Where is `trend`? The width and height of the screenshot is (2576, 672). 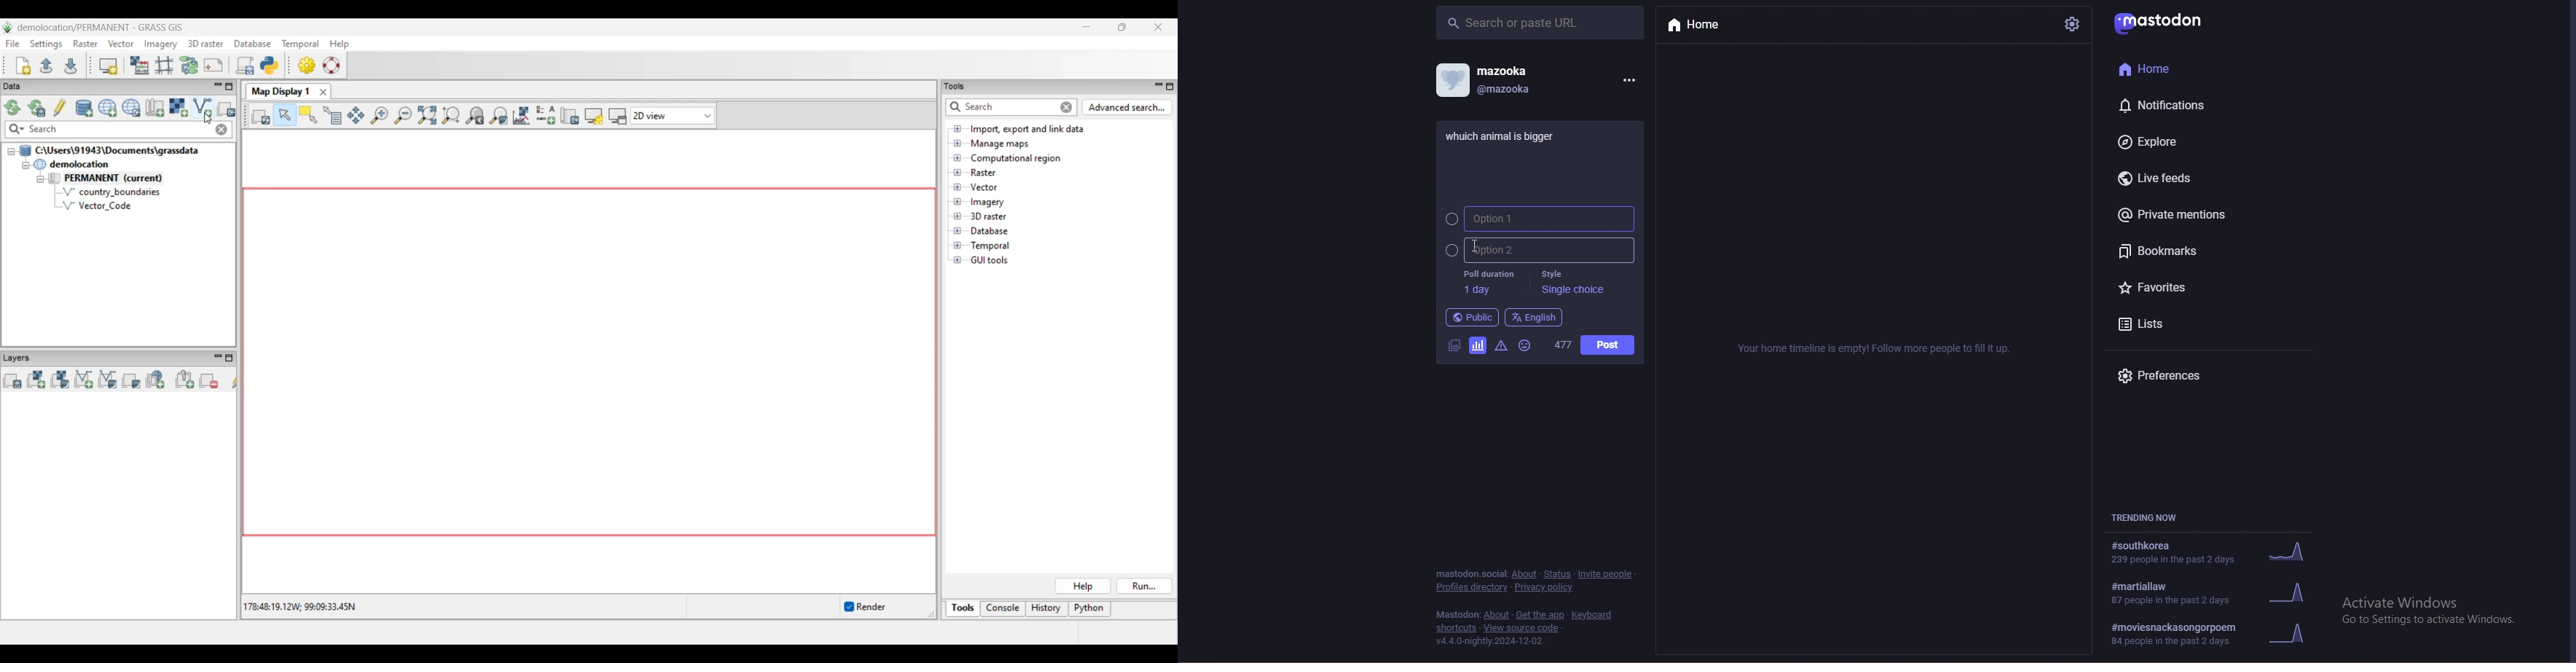
trend is located at coordinates (2214, 551).